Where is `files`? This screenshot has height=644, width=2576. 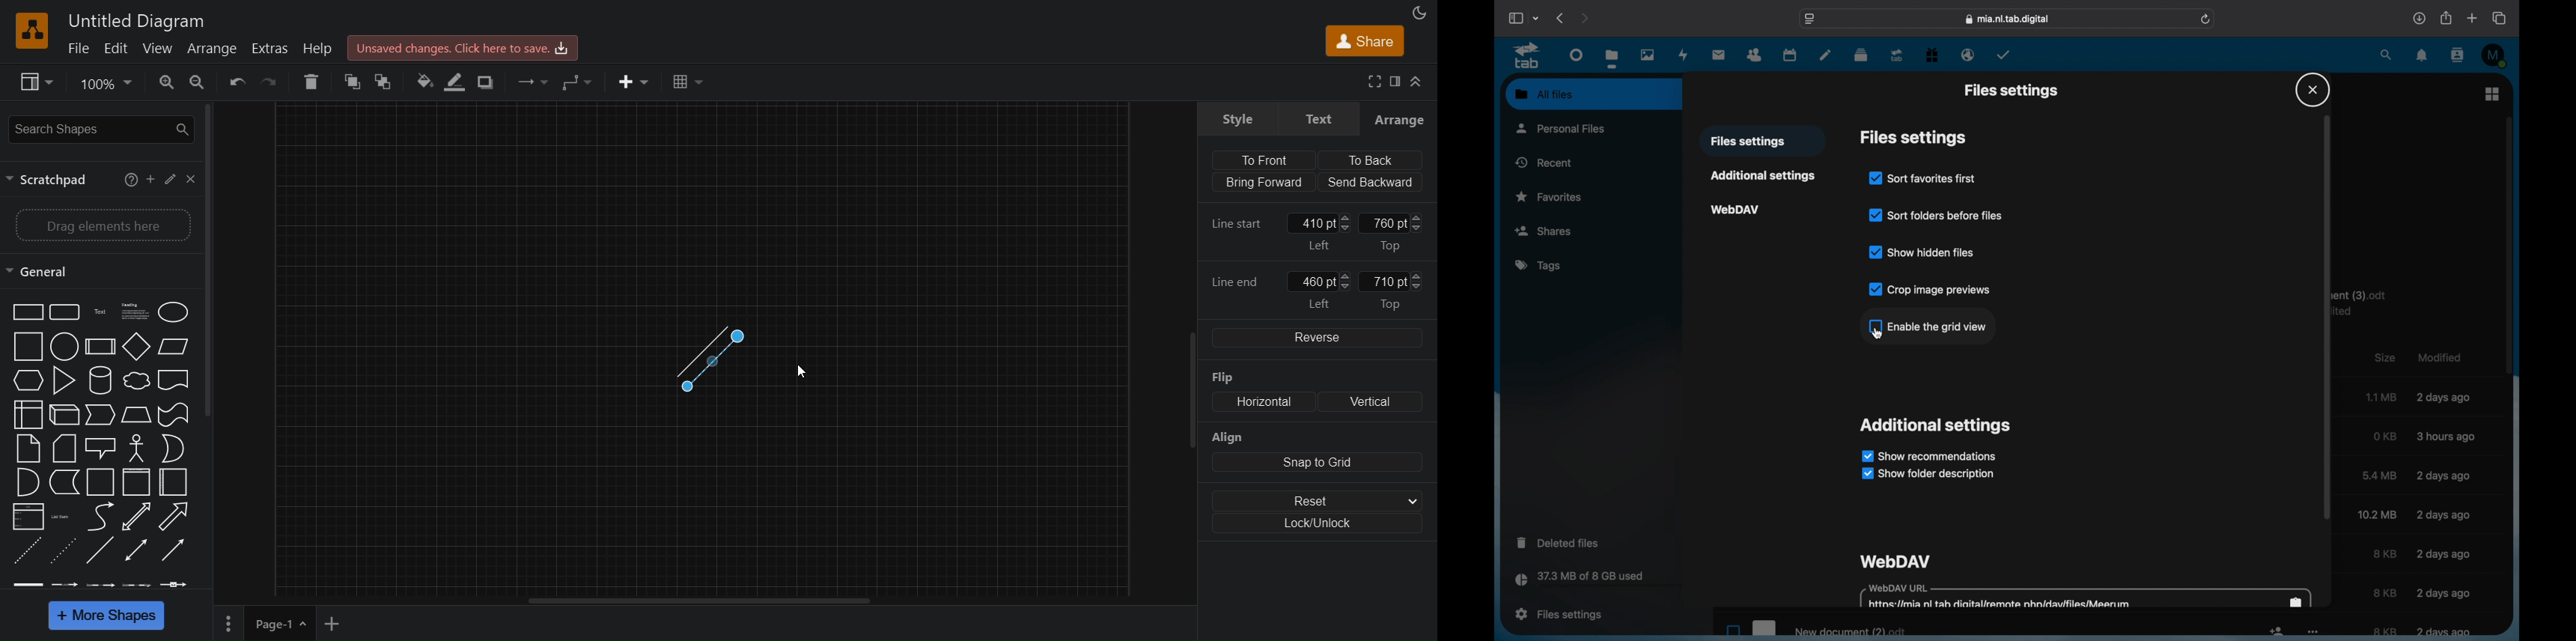 files is located at coordinates (1613, 58).